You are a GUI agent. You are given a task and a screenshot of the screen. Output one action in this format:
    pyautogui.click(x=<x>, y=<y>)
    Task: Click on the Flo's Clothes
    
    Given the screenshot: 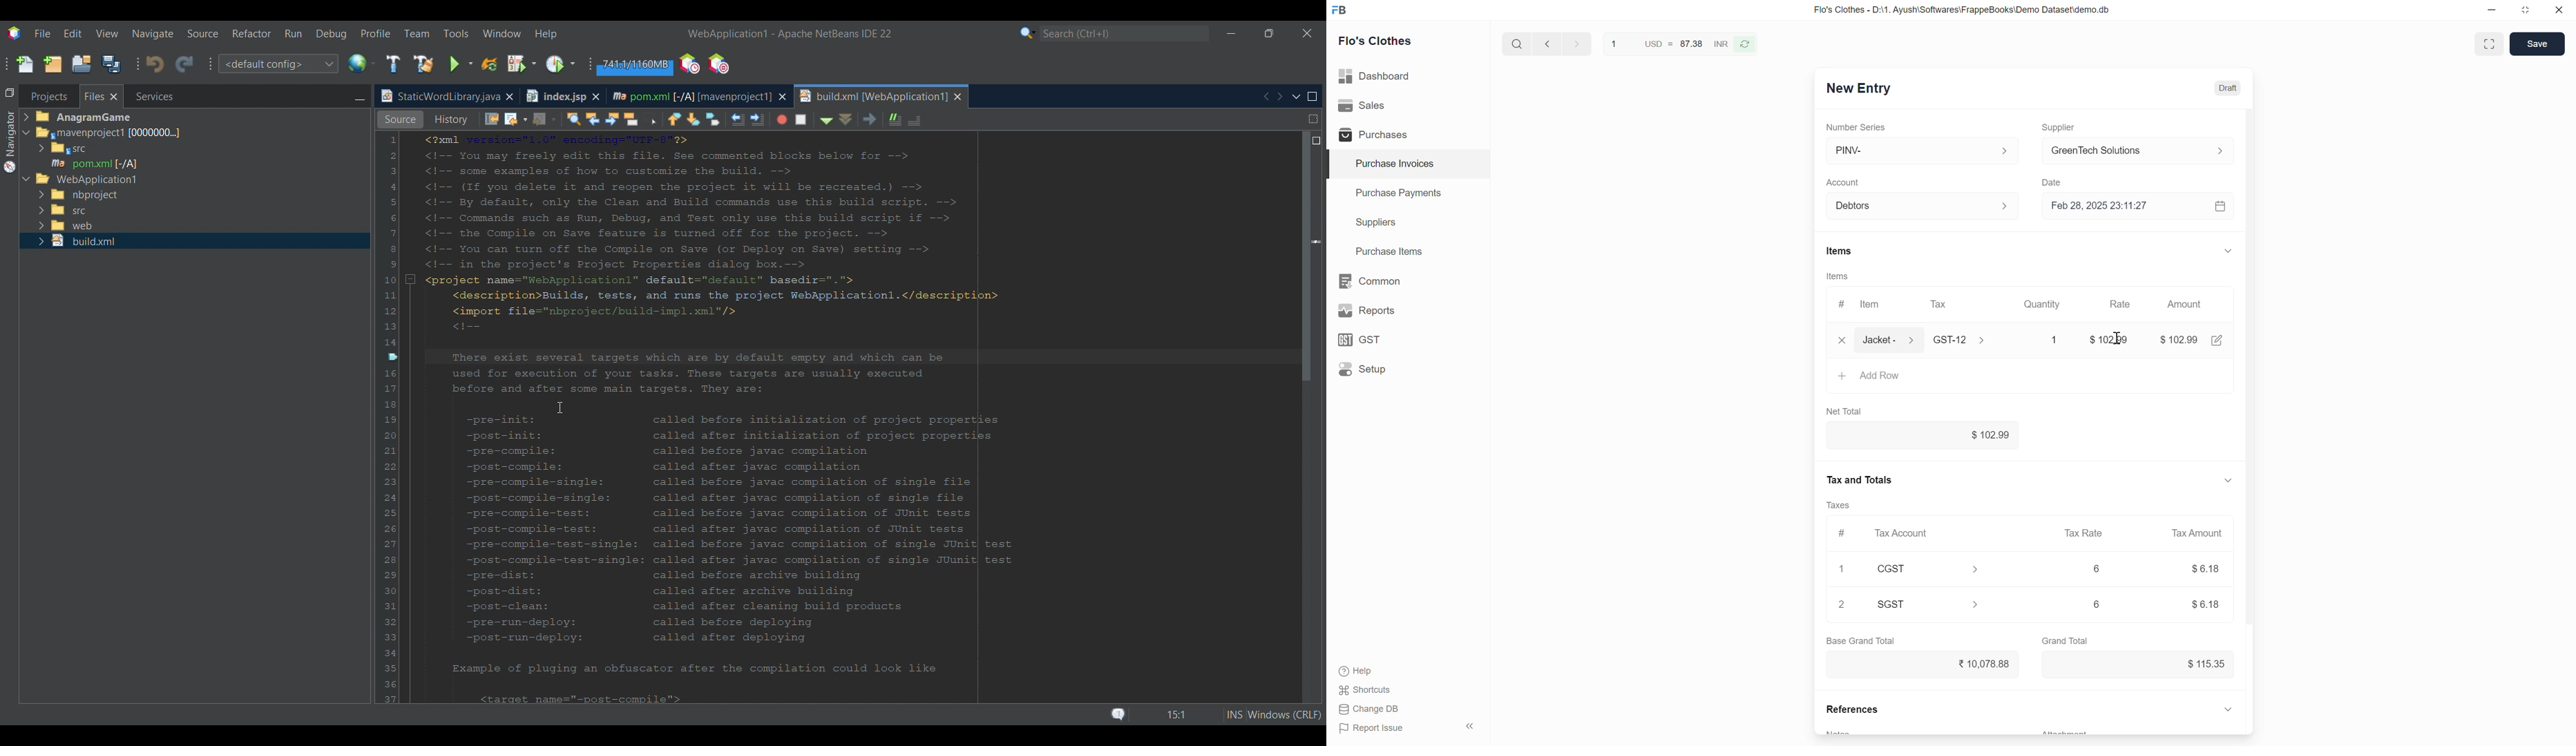 What is the action you would take?
    pyautogui.click(x=1376, y=41)
    